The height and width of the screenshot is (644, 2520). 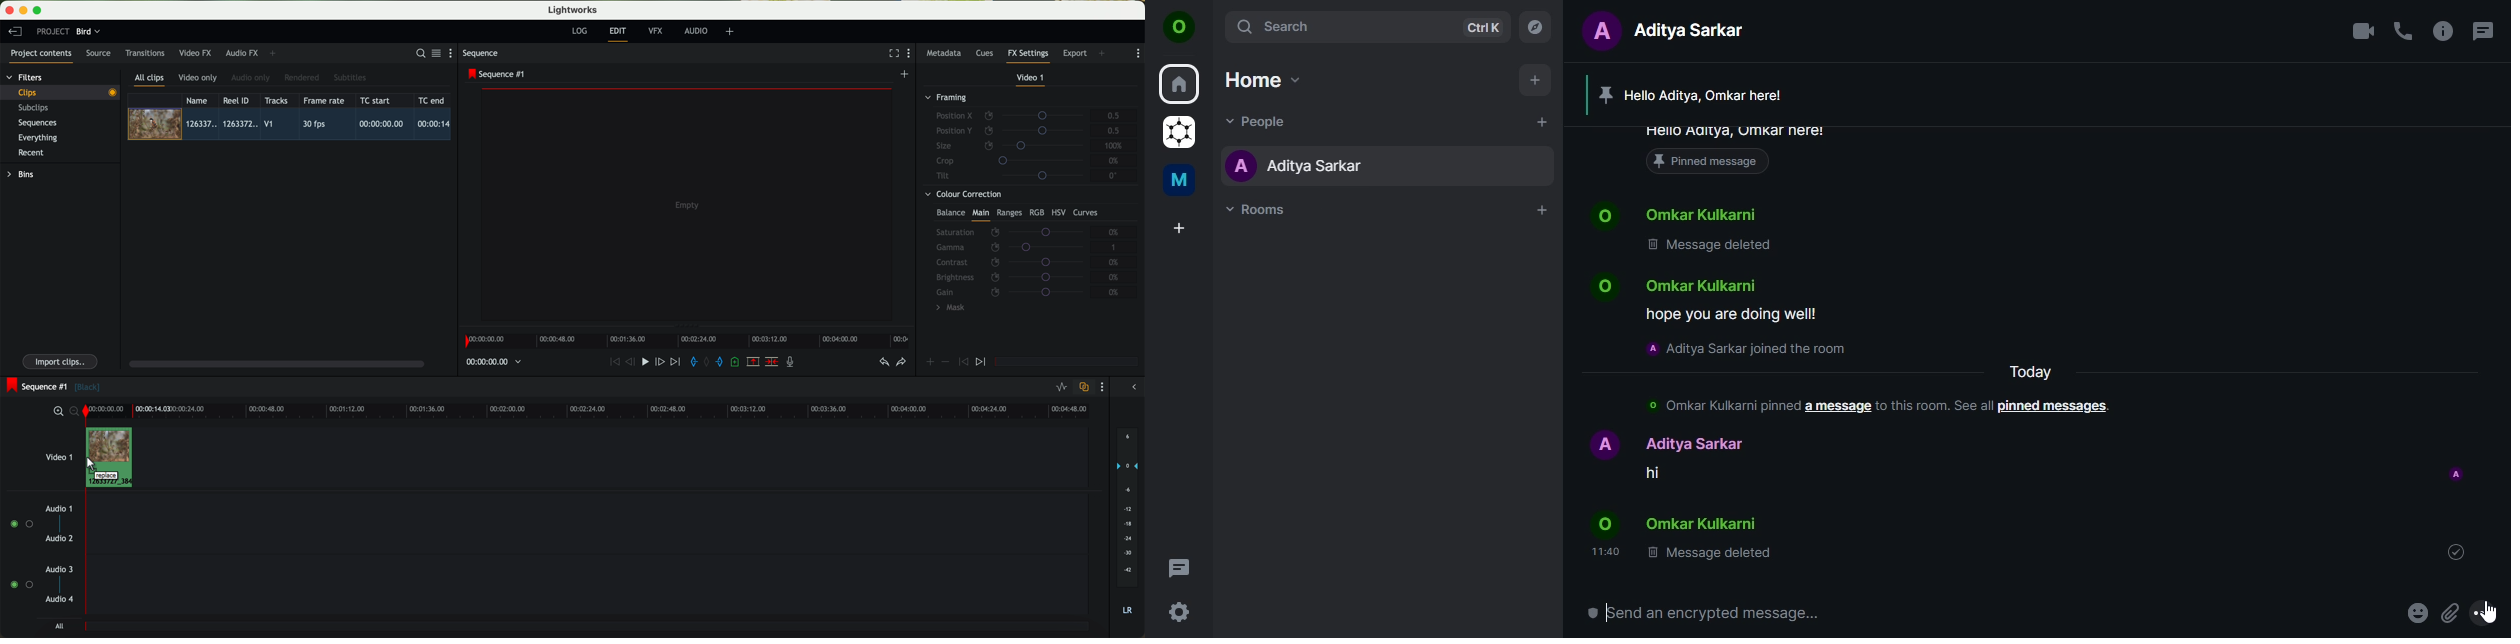 What do you see at coordinates (36, 108) in the screenshot?
I see `subclips` at bounding box center [36, 108].